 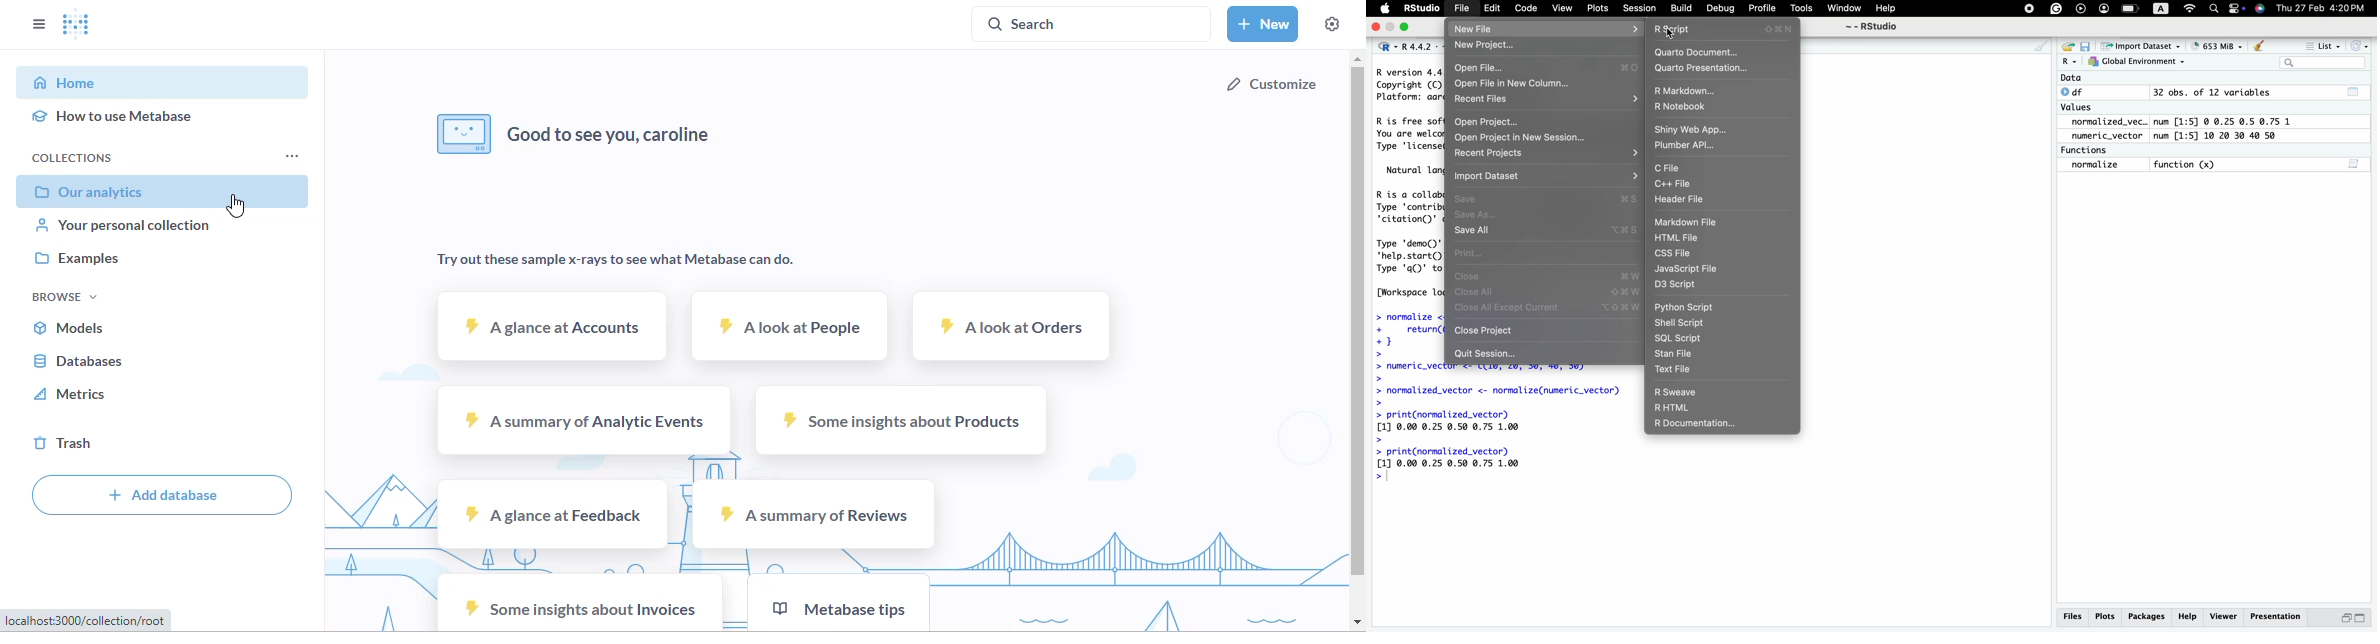 I want to click on New Project, so click(x=1487, y=47).